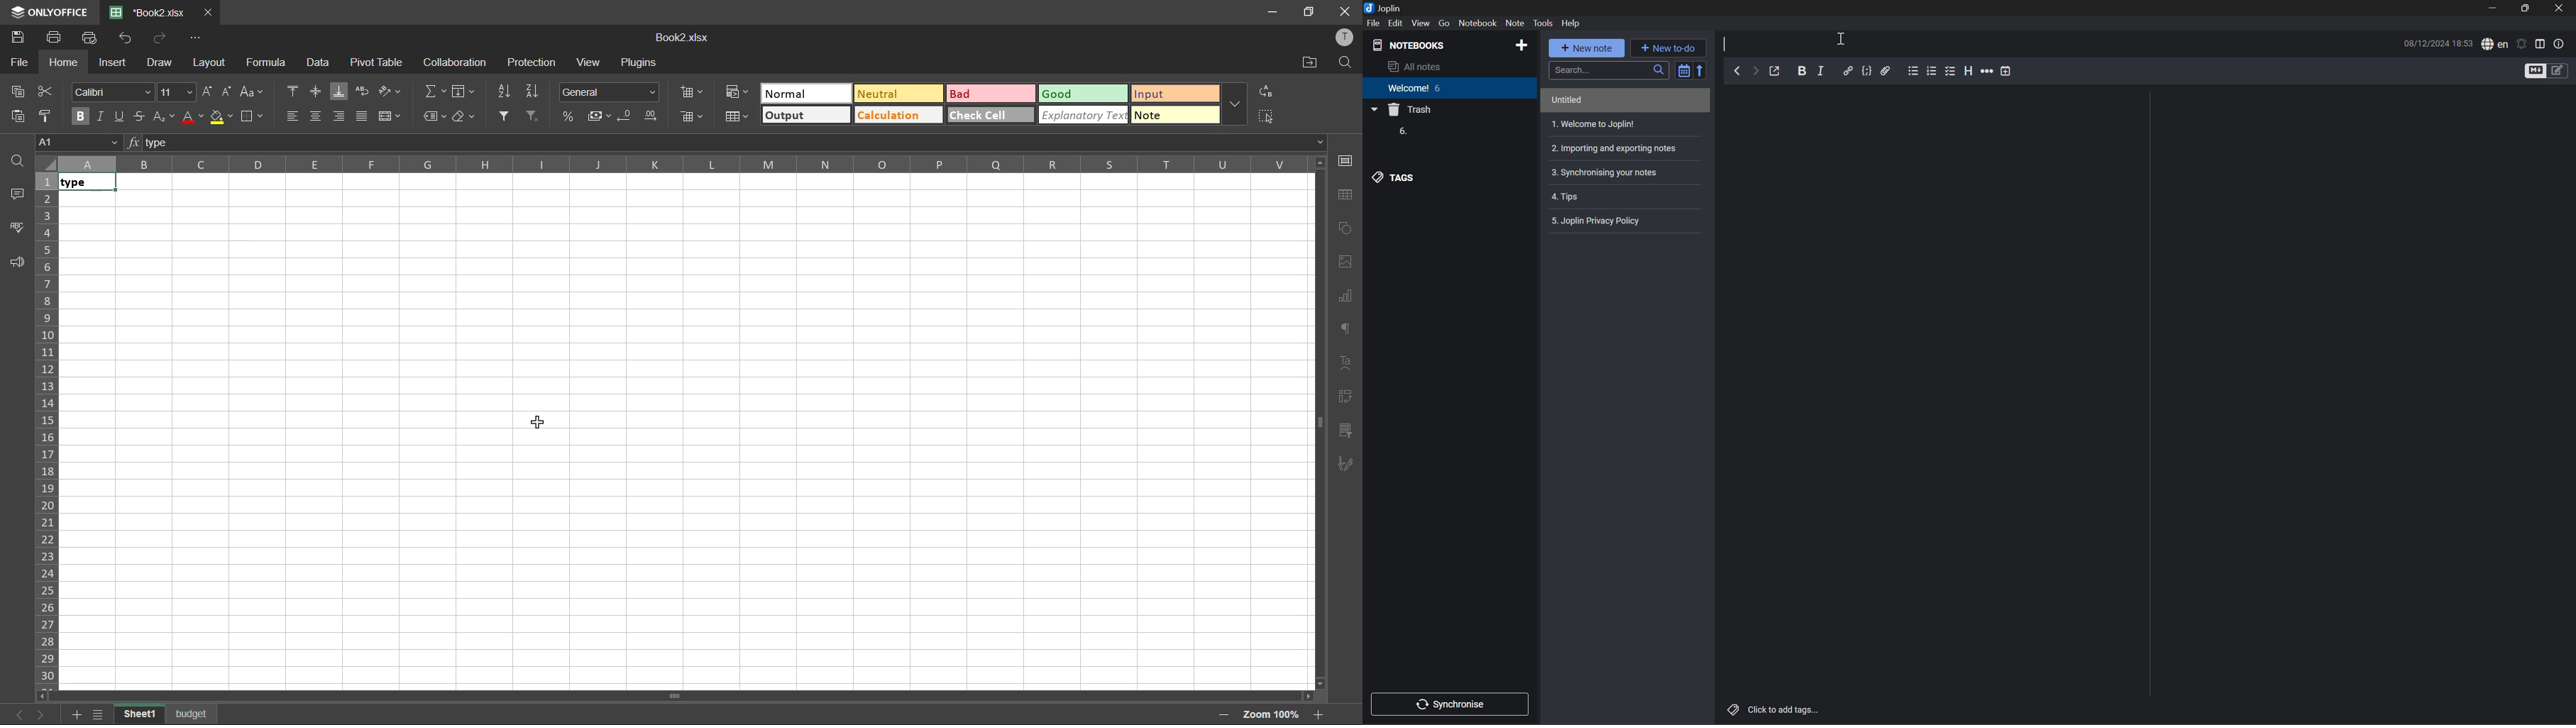 This screenshot has width=2576, height=728. What do you see at coordinates (1673, 48) in the screenshot?
I see `New to-do` at bounding box center [1673, 48].